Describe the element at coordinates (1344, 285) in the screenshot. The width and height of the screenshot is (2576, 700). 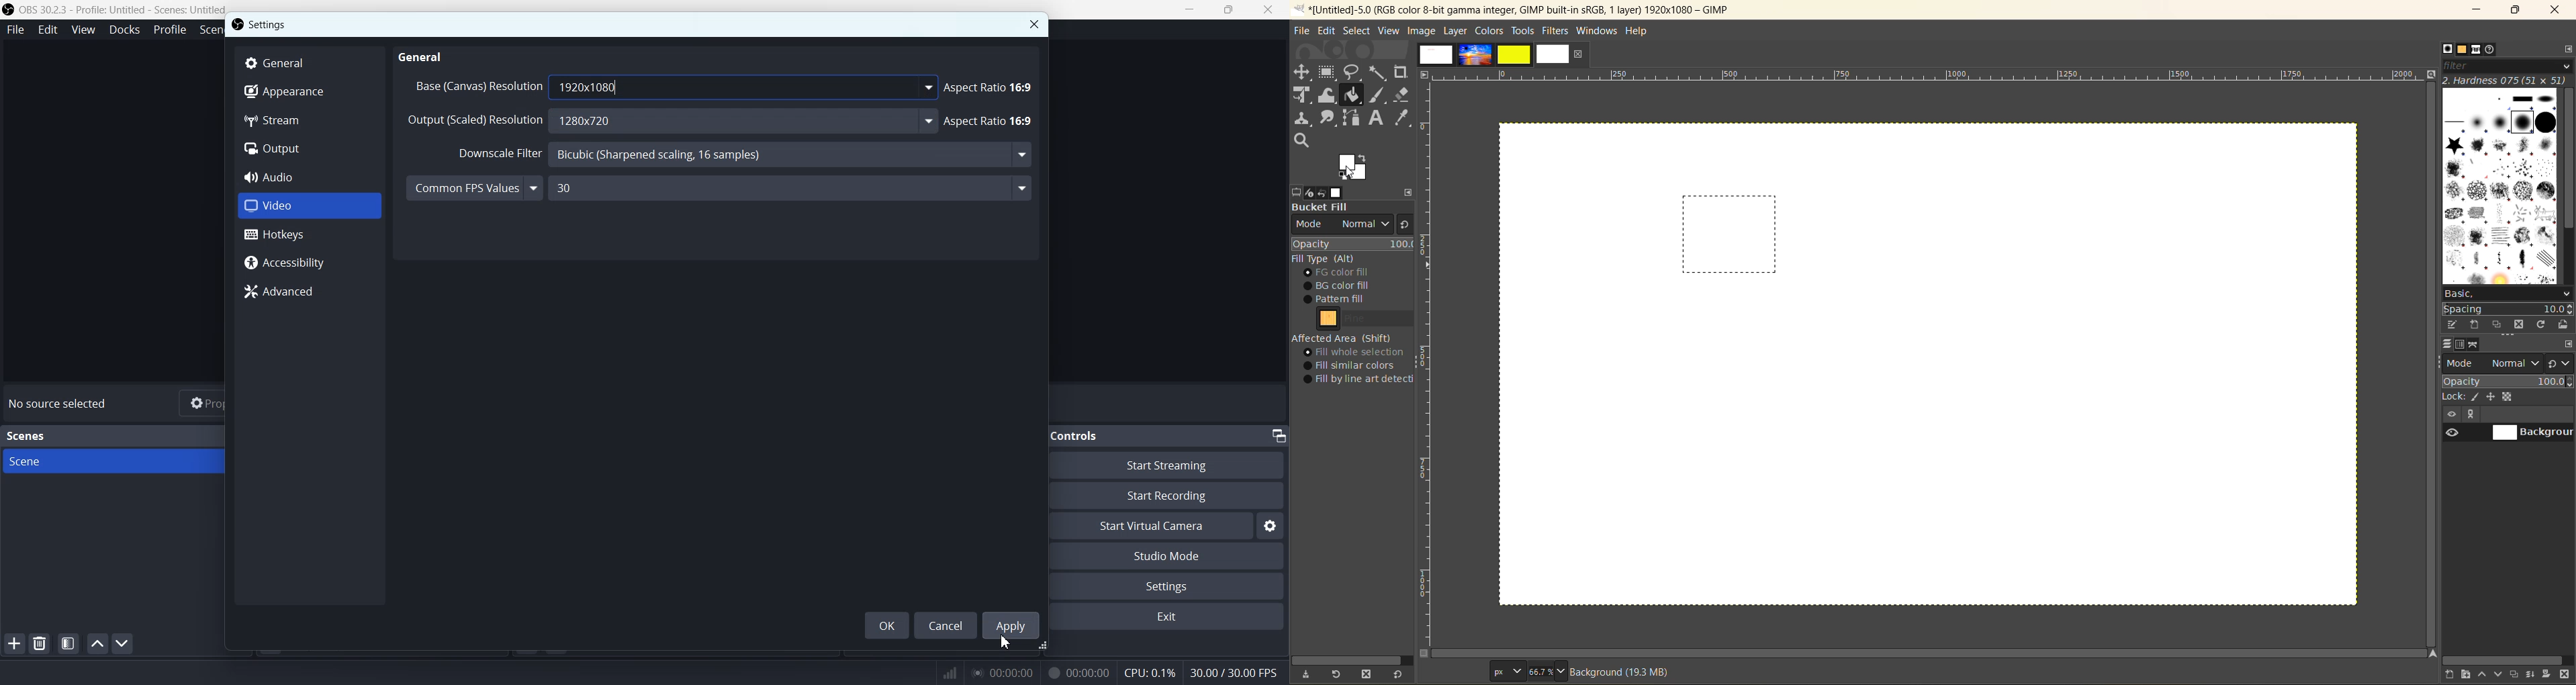
I see `bg color` at that location.